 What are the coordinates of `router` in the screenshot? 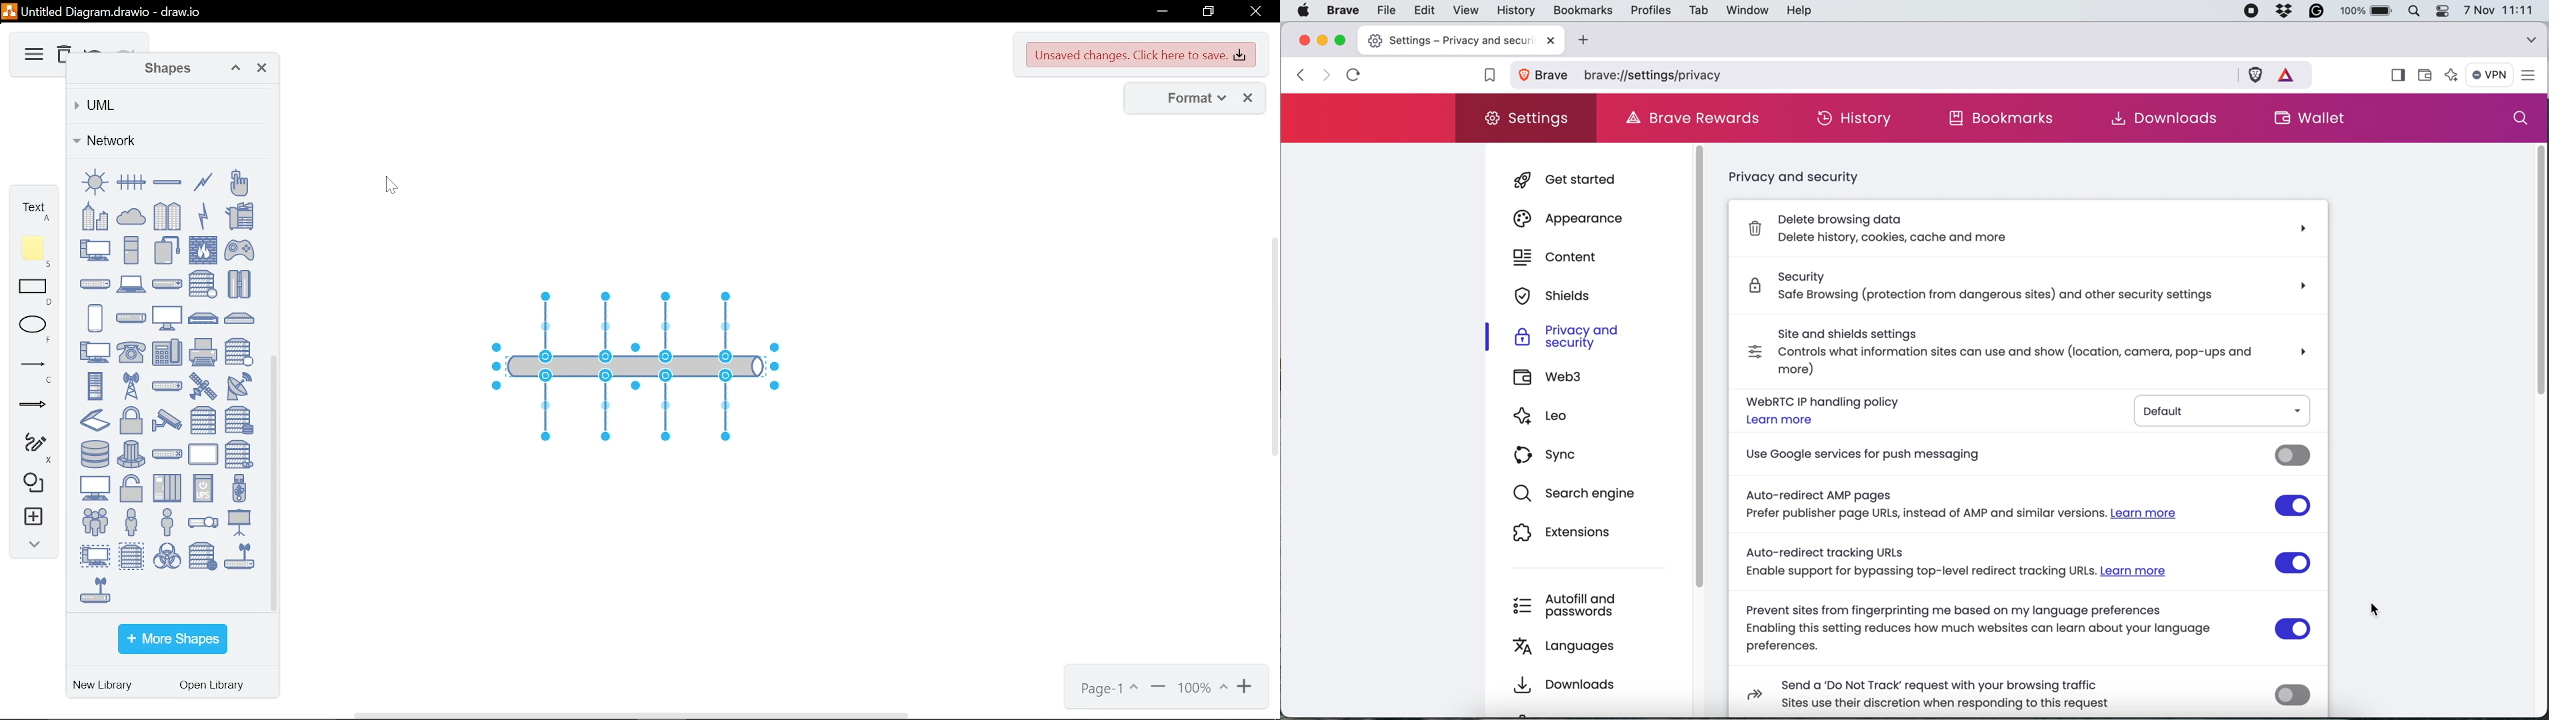 It's located at (167, 386).